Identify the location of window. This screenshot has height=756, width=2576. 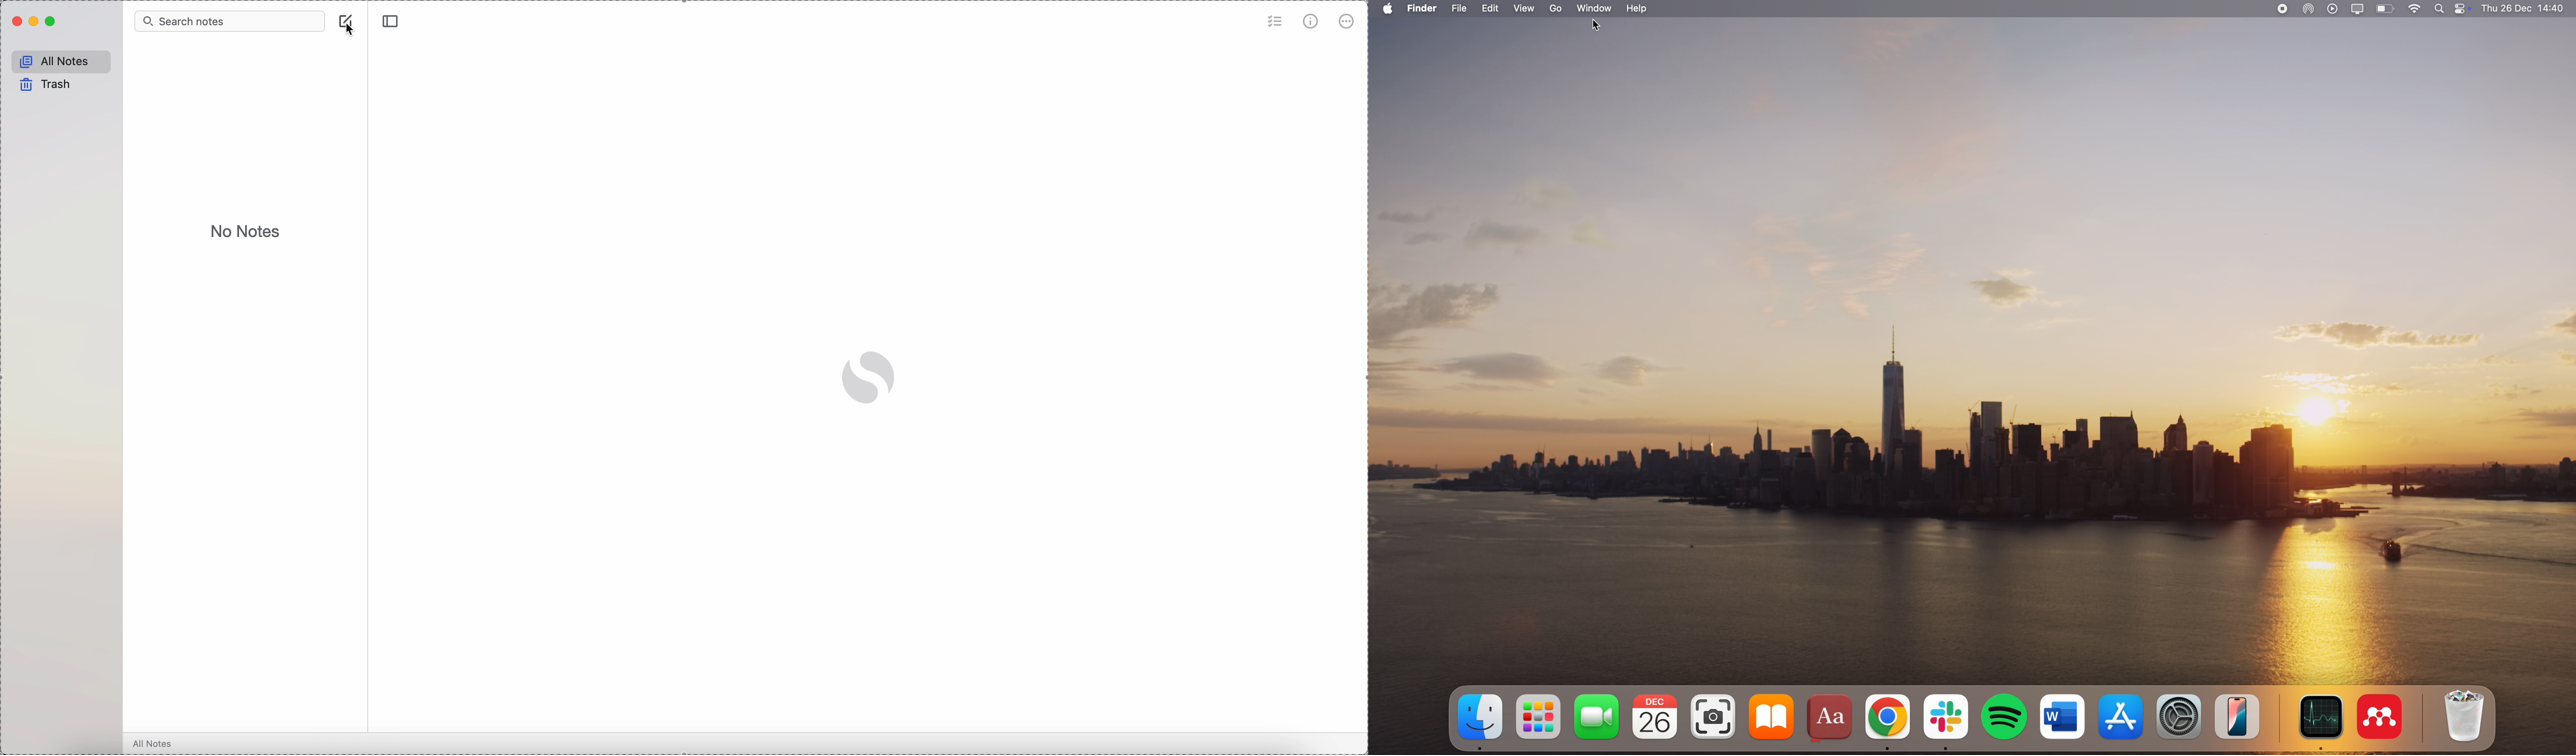
(1594, 10).